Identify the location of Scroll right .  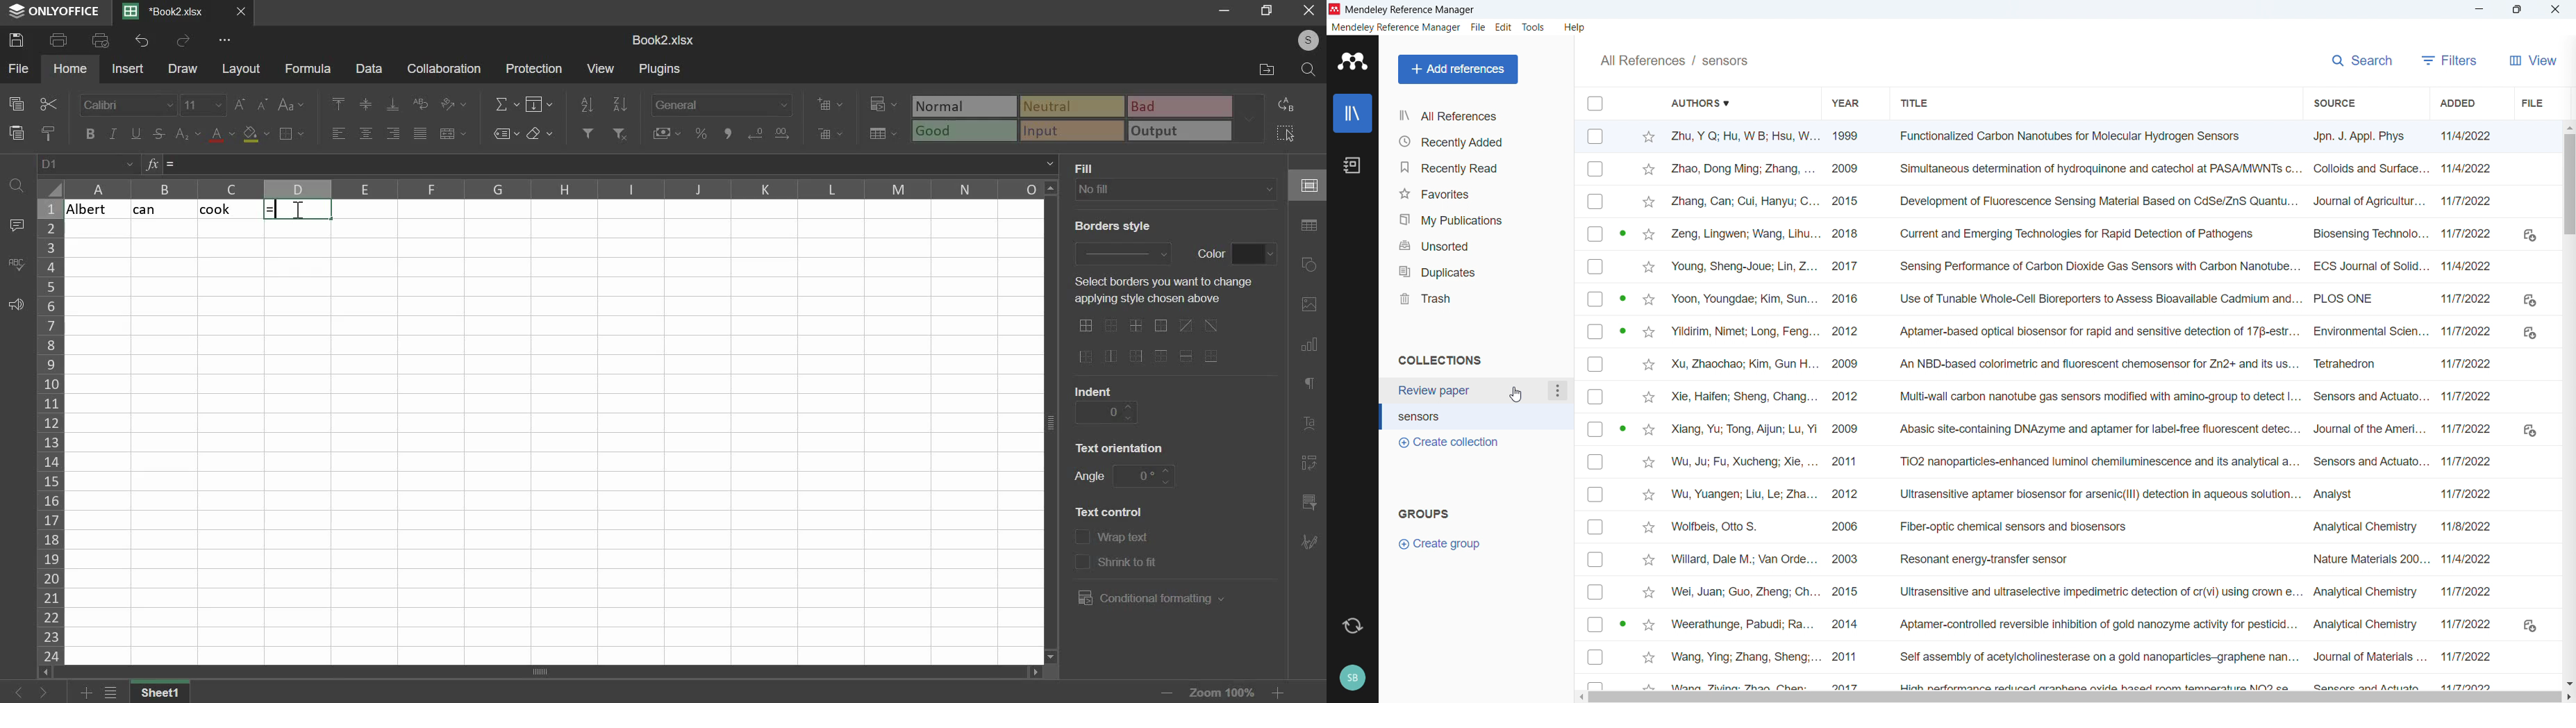
(2568, 698).